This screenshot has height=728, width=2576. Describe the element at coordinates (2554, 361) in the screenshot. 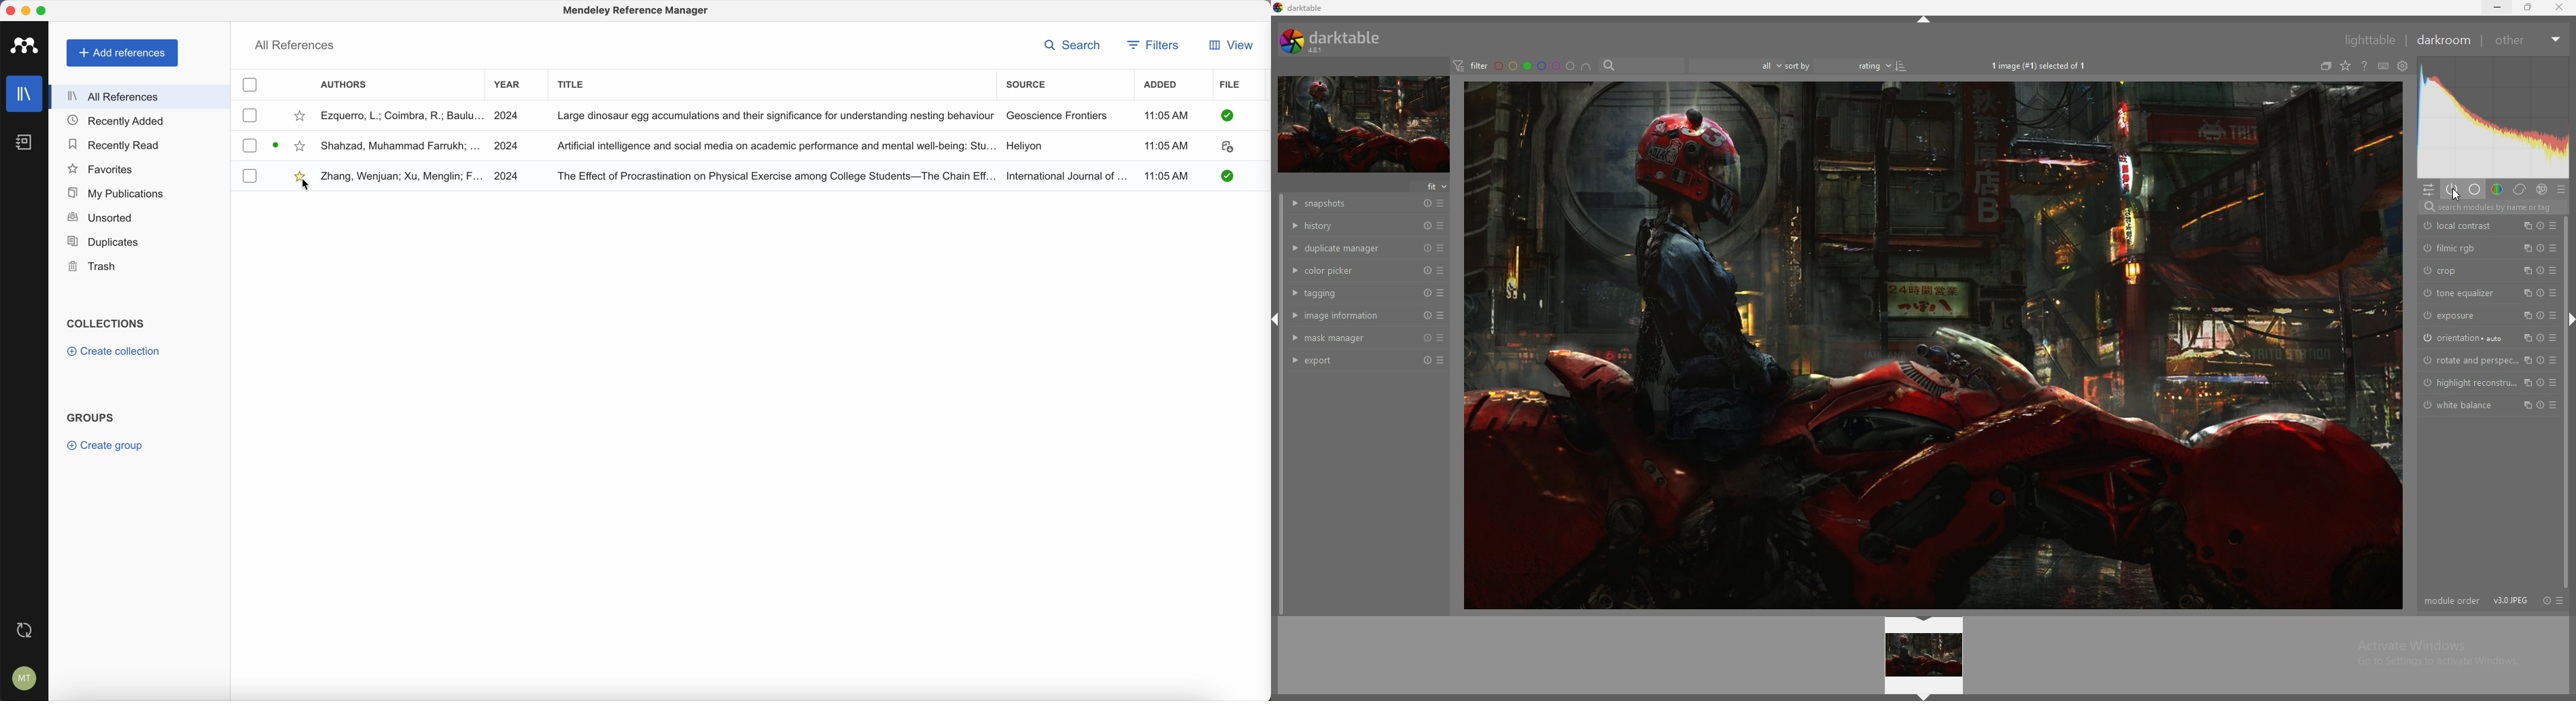

I see `presets` at that location.